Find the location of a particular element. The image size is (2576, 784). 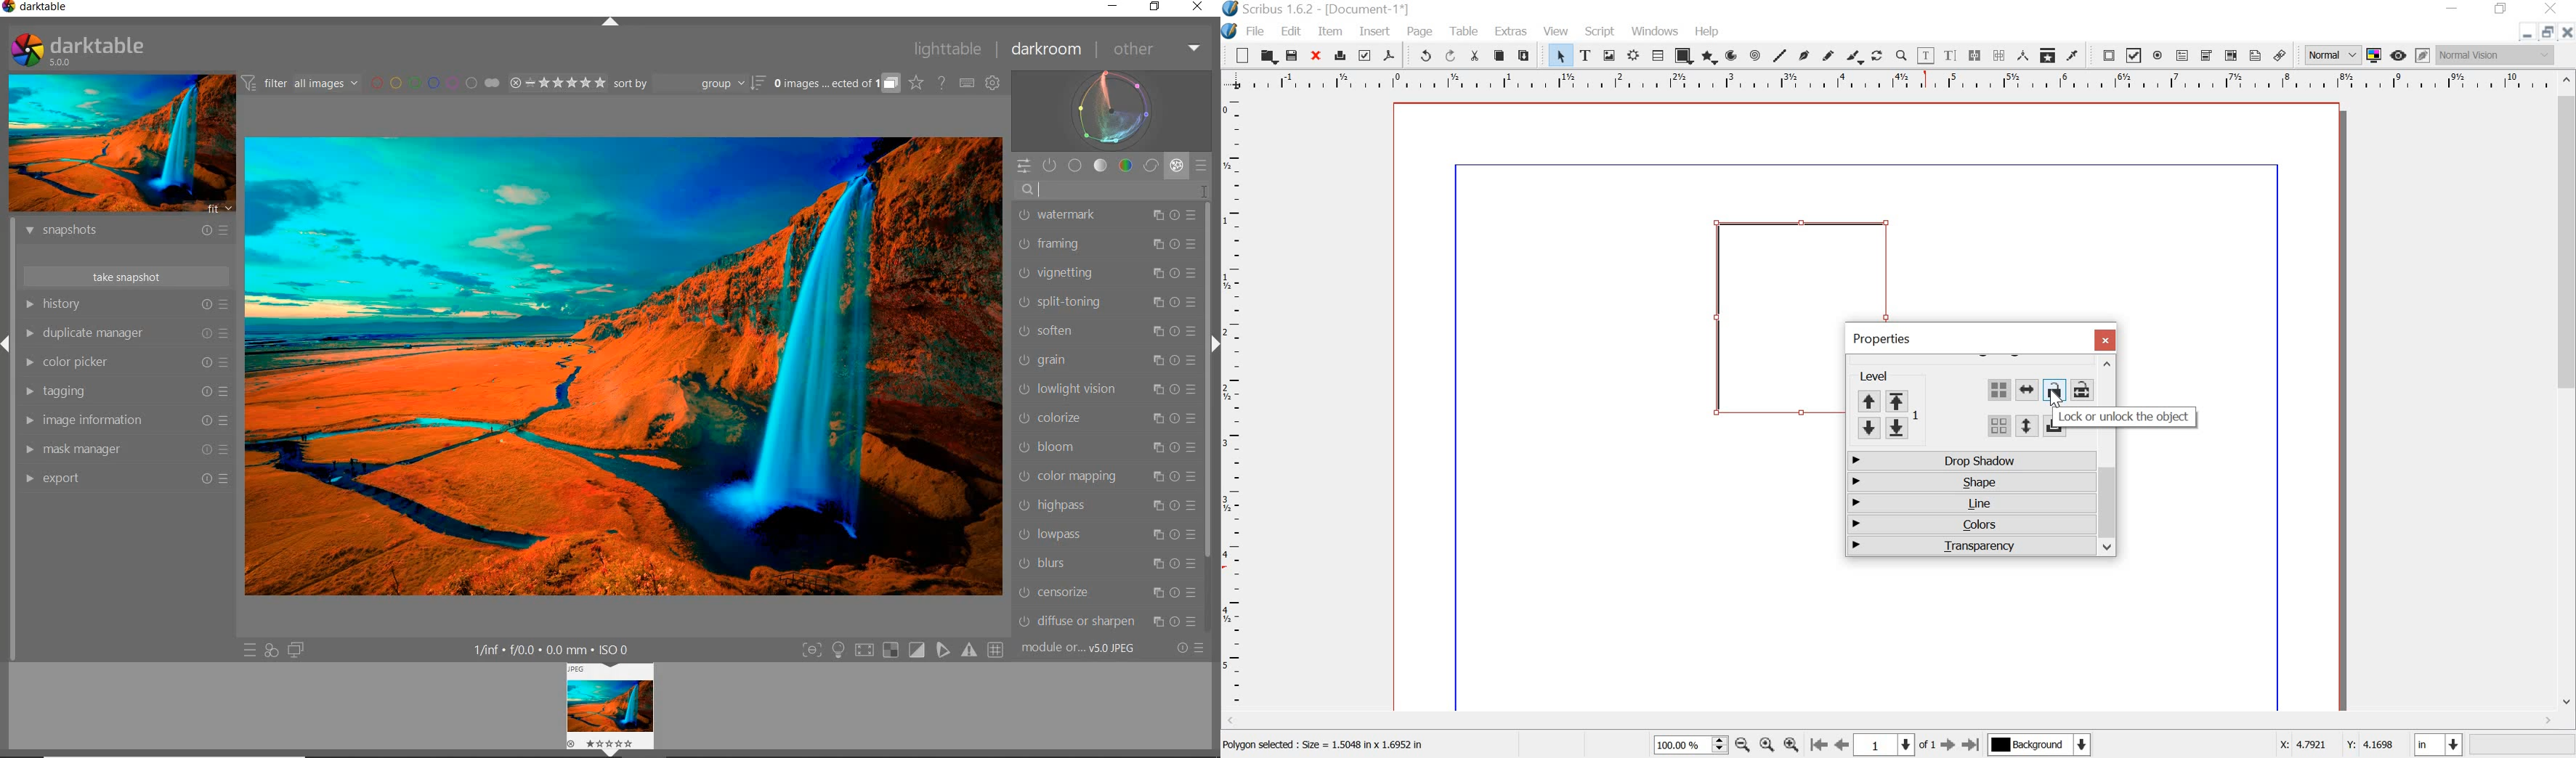

IMAGE PREVIEW is located at coordinates (120, 144).